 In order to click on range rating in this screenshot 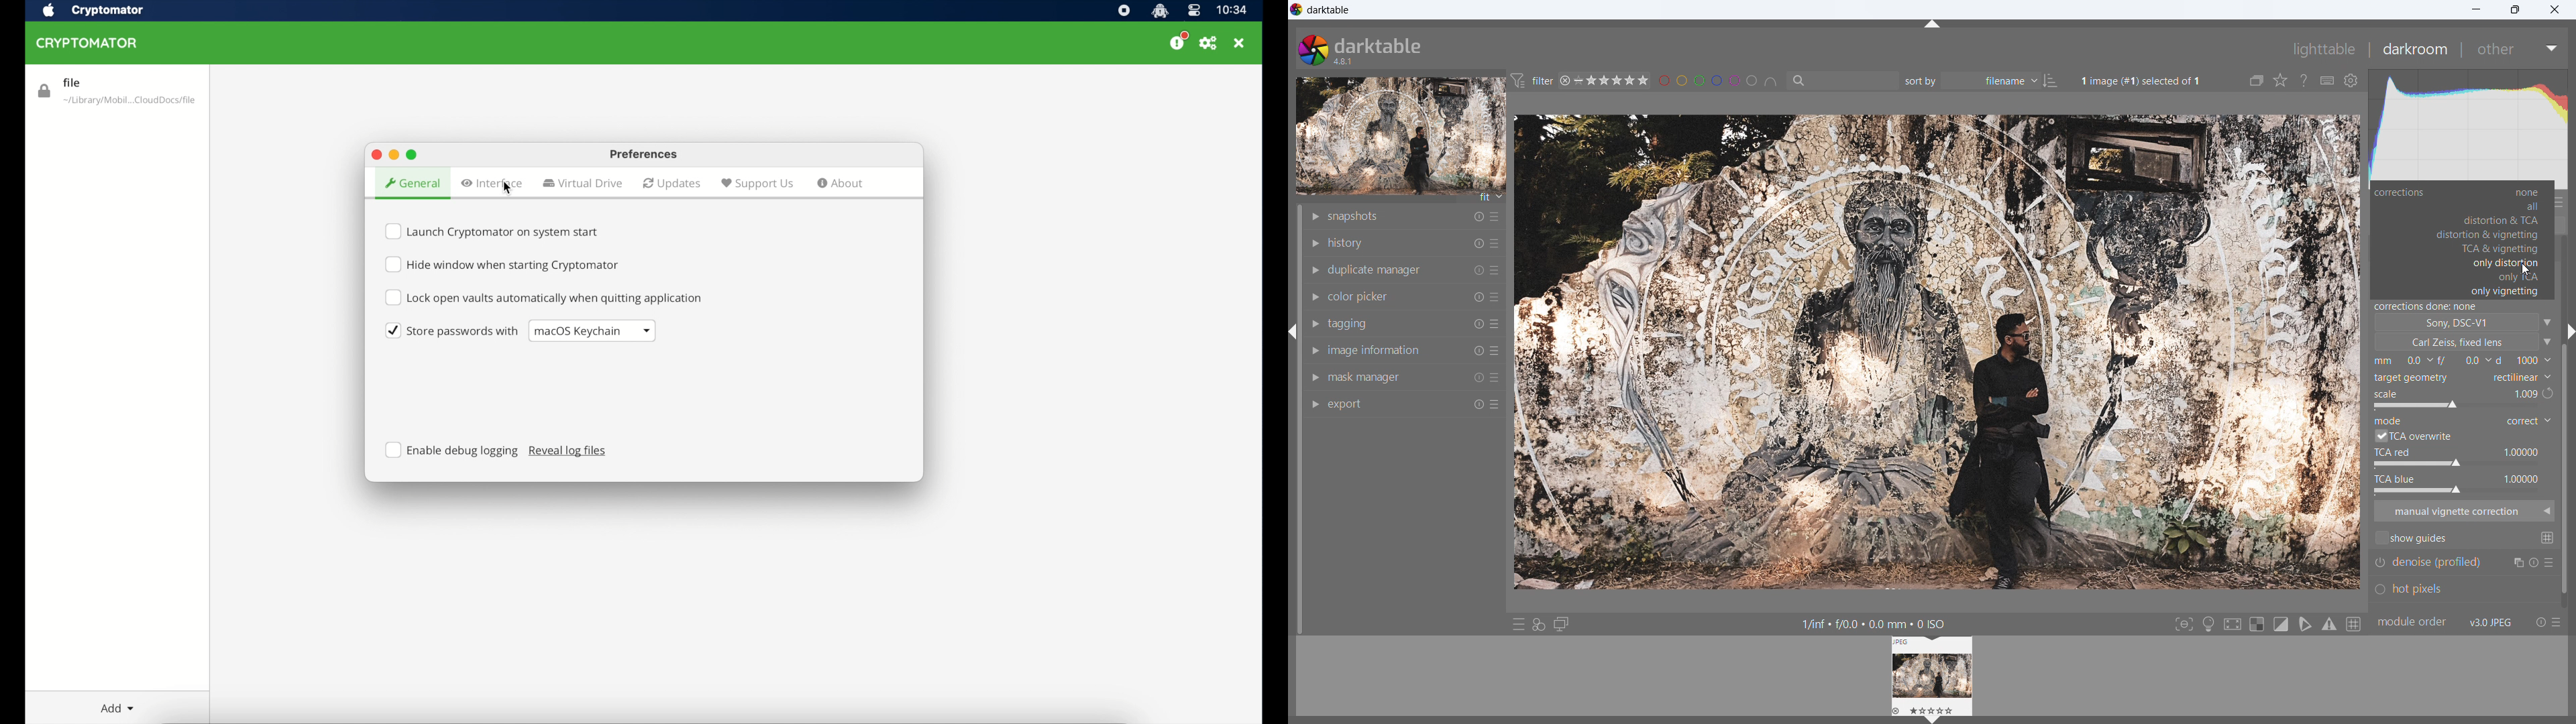, I will do `click(1620, 82)`.